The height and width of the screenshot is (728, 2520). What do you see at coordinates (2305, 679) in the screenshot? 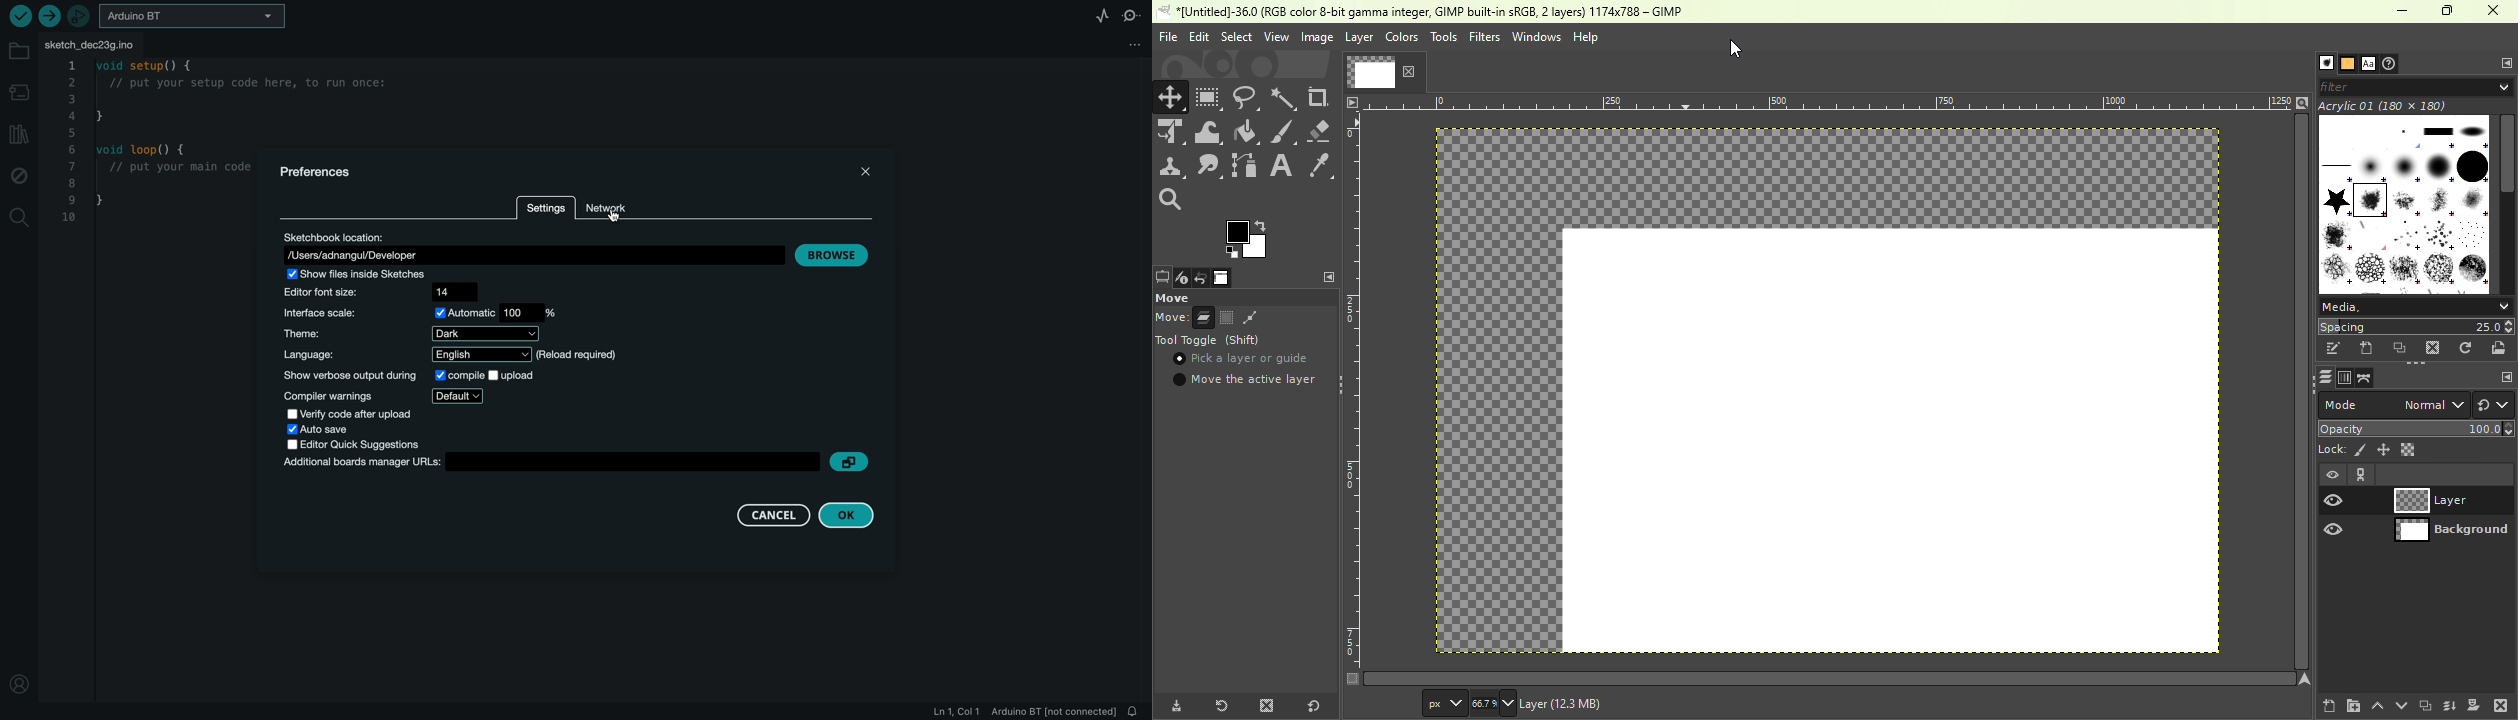
I see `Navigate` at bounding box center [2305, 679].